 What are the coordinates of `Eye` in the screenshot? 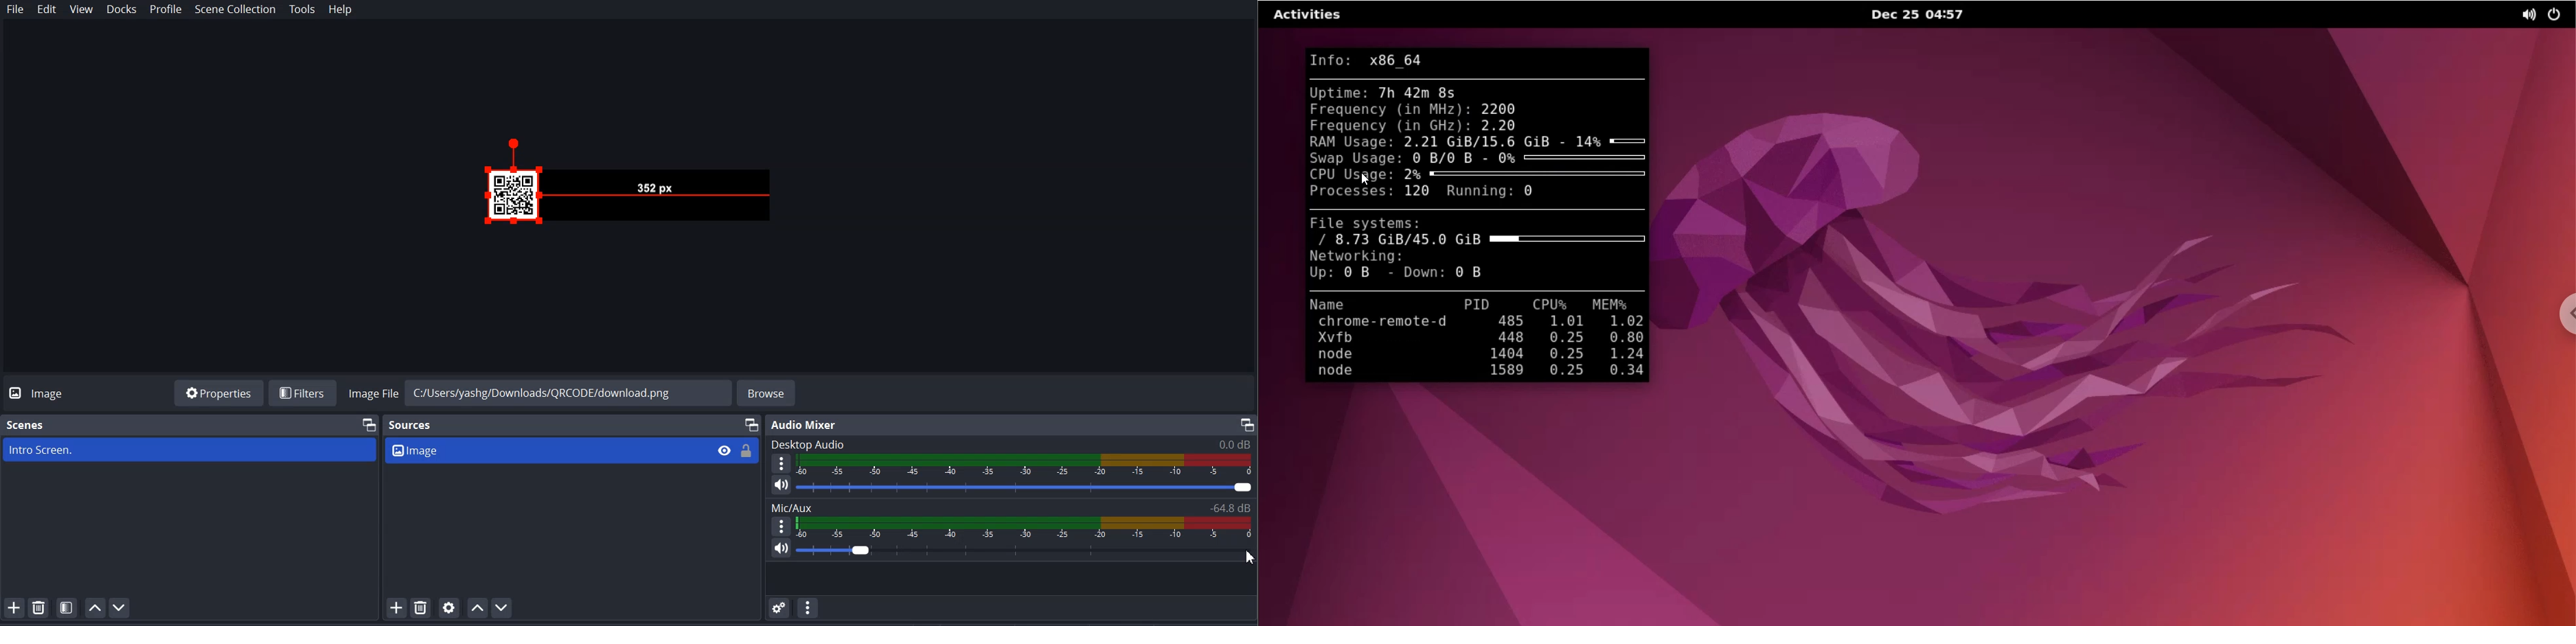 It's located at (724, 450).